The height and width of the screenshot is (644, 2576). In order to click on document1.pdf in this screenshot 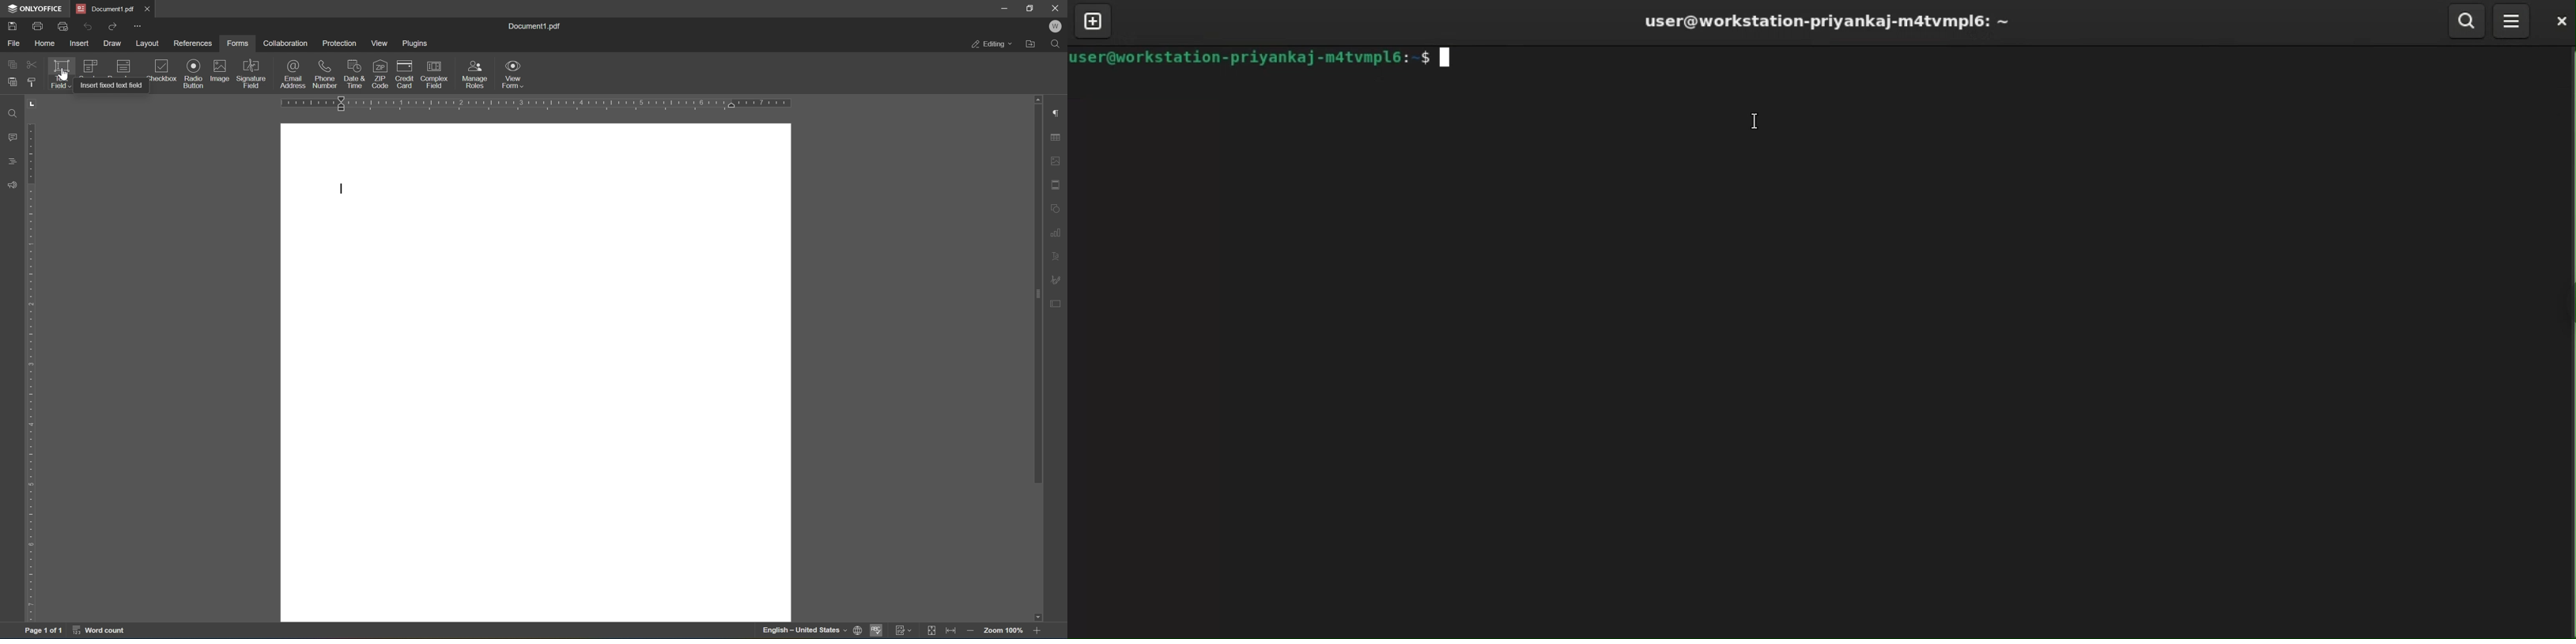, I will do `click(534, 28)`.